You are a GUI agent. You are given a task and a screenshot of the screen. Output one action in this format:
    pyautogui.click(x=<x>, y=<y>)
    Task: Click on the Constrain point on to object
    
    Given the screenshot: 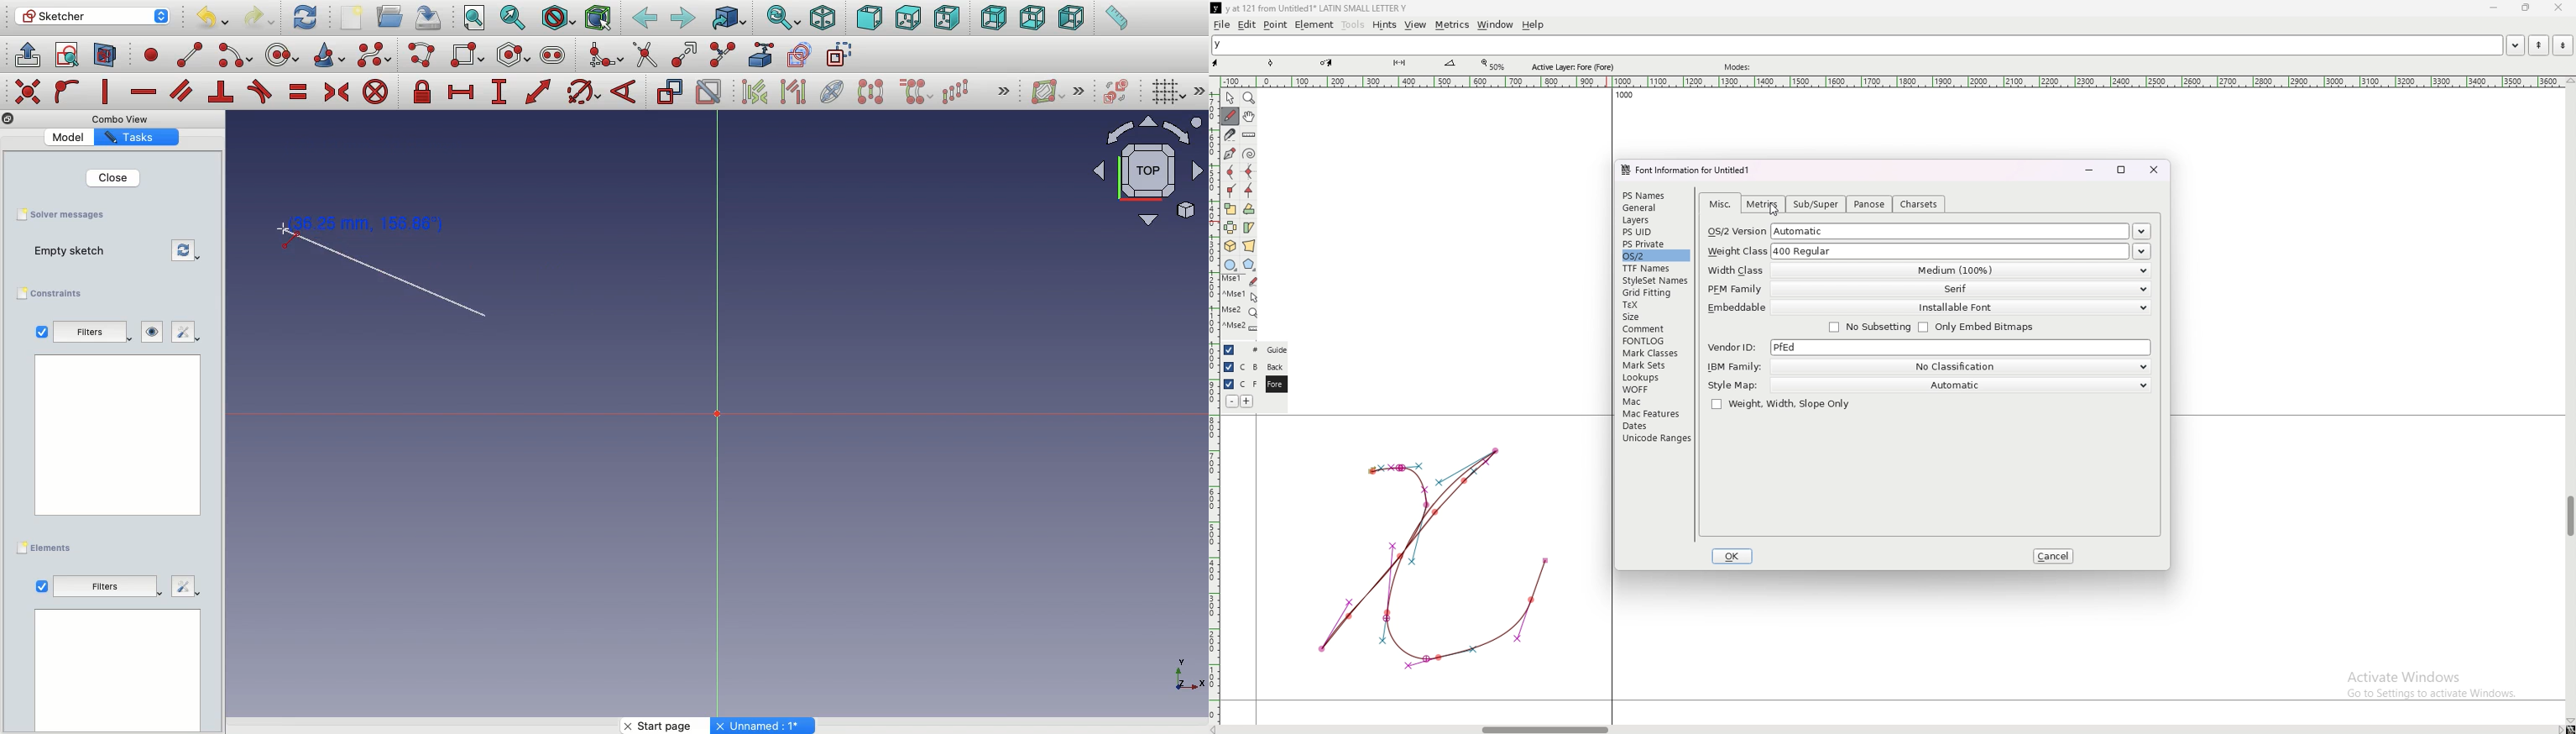 What is the action you would take?
    pyautogui.click(x=67, y=93)
    